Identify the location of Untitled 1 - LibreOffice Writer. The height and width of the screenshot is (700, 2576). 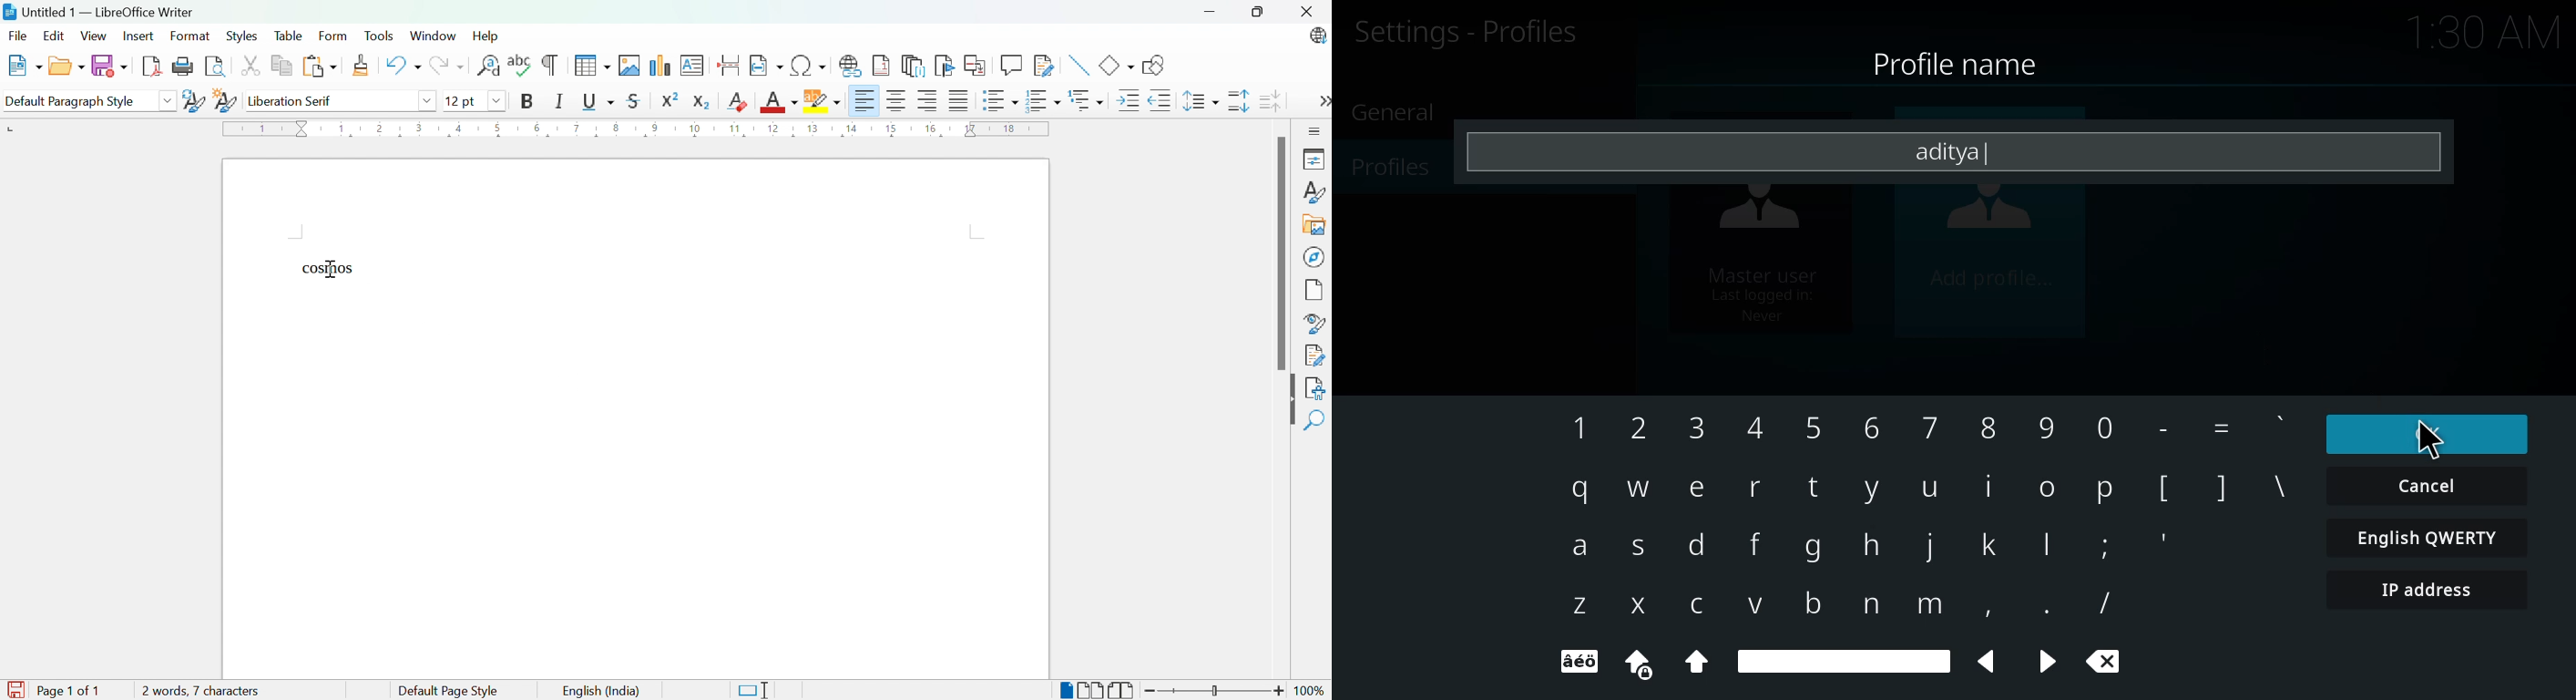
(97, 11).